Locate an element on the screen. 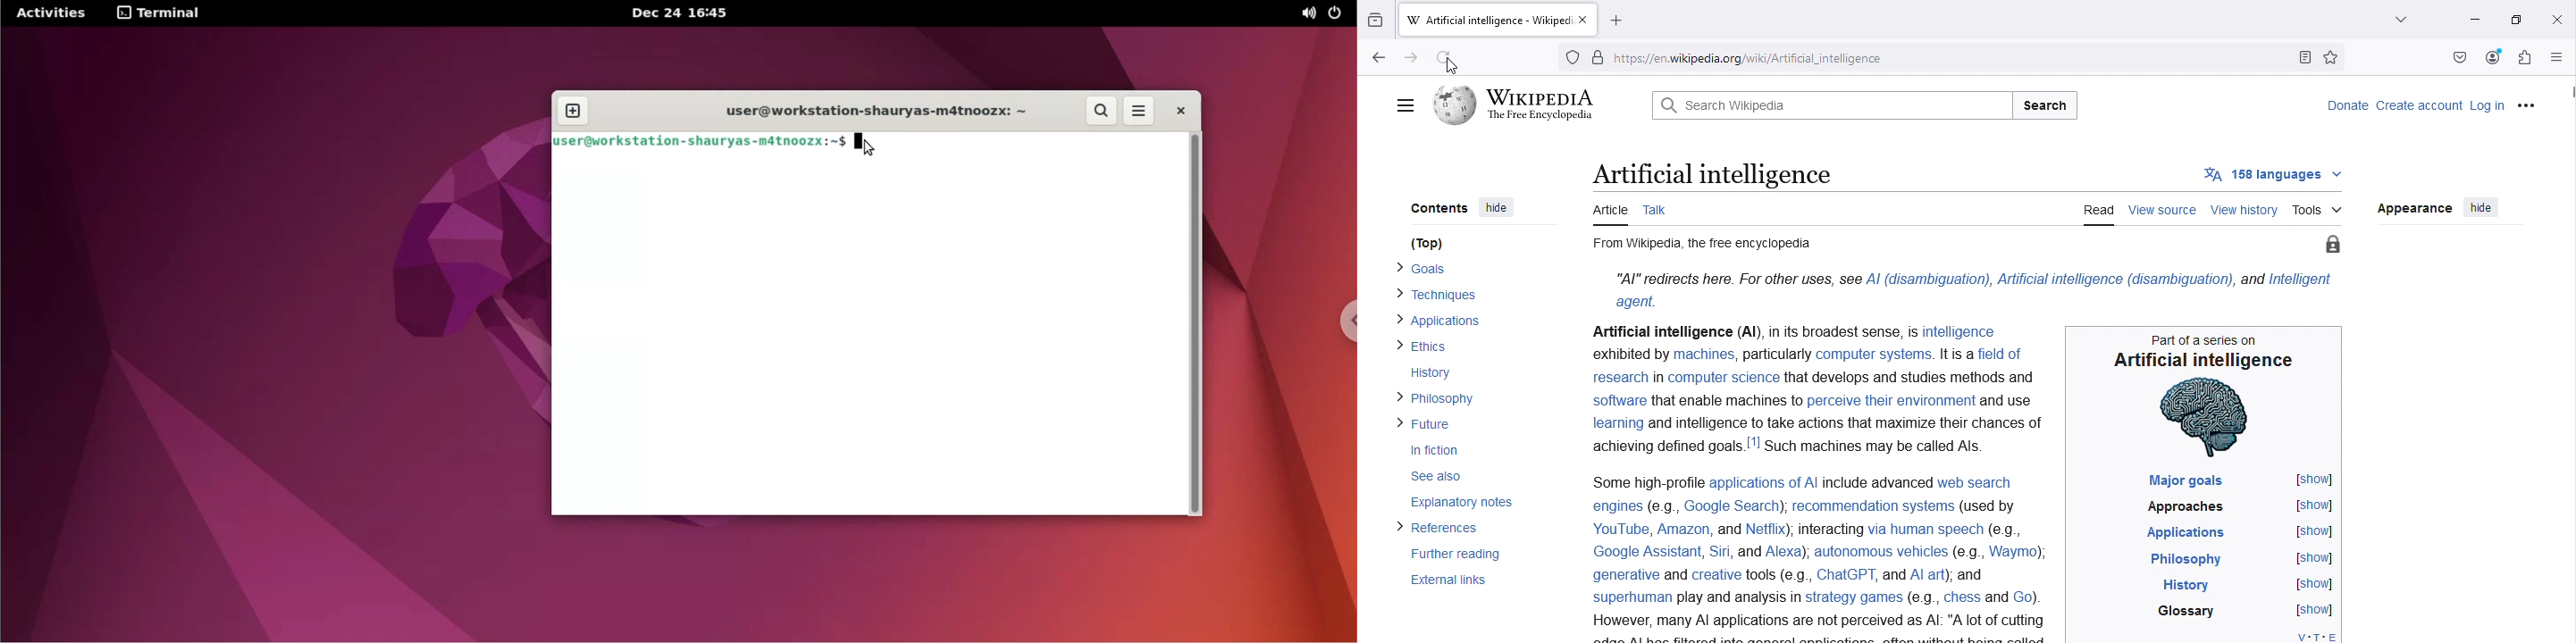  > Philosophy is located at coordinates (1433, 400).